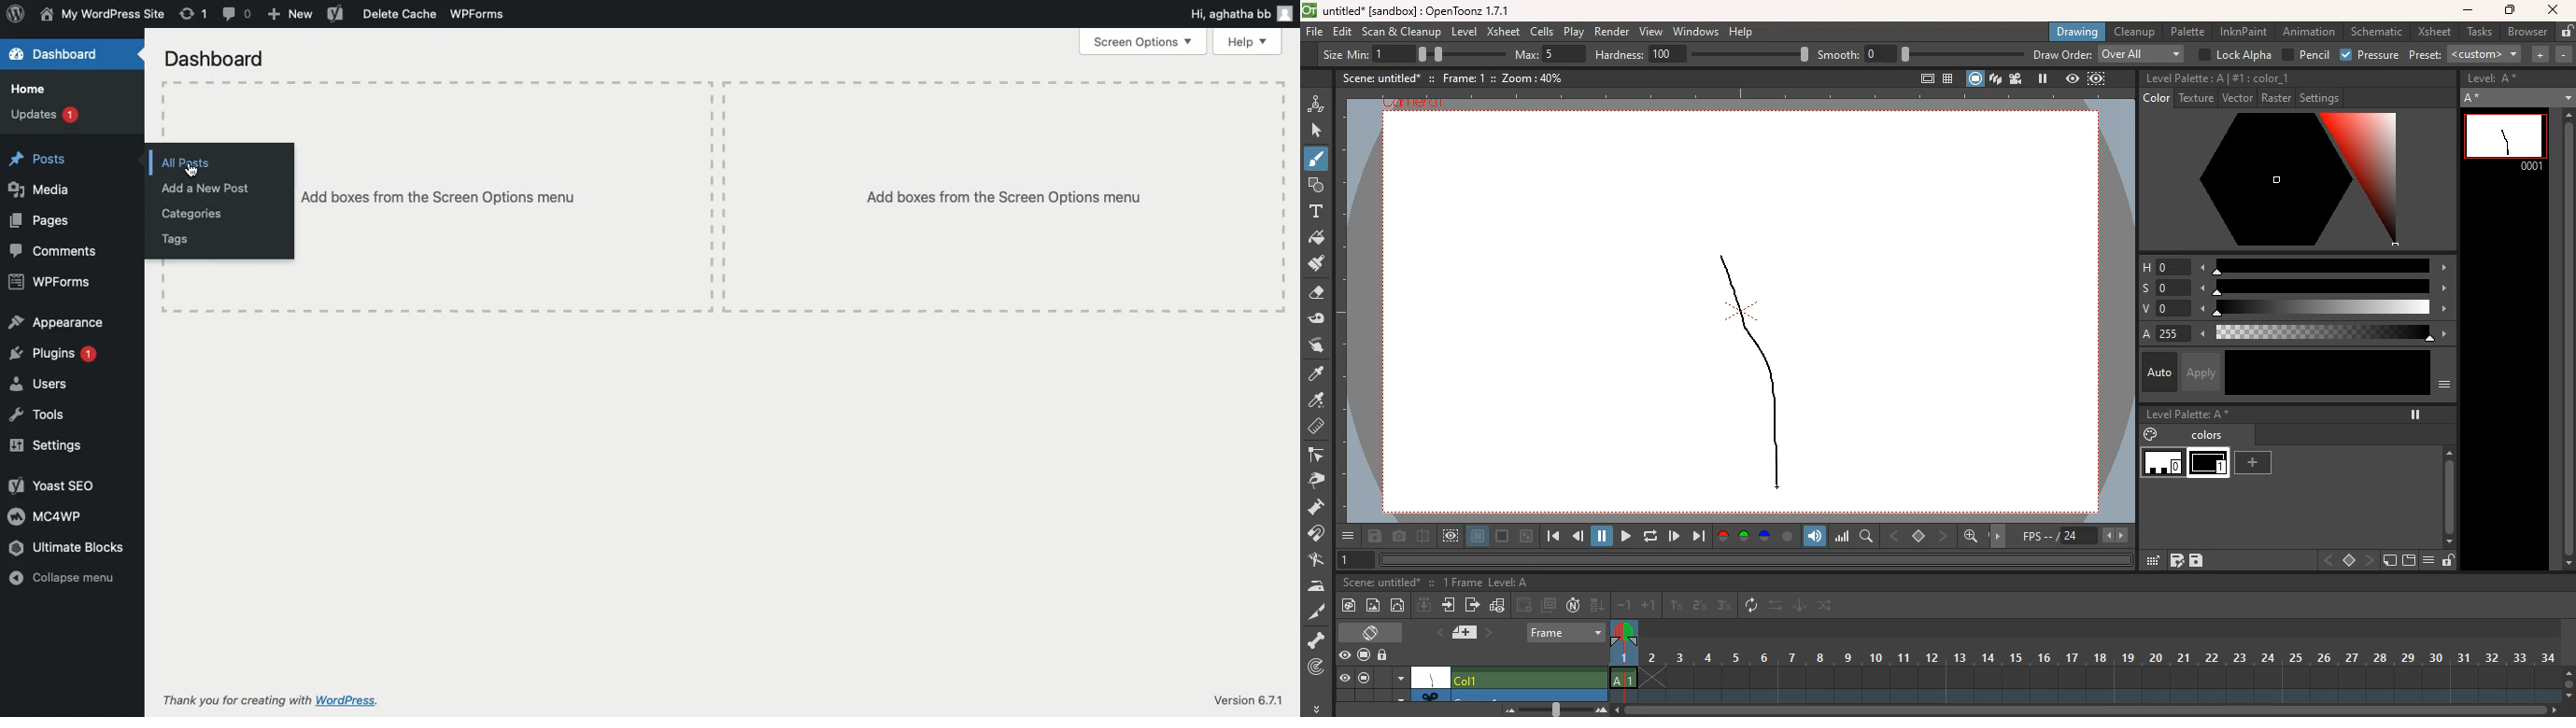 The height and width of the screenshot is (728, 2576). I want to click on cursor, so click(194, 170).